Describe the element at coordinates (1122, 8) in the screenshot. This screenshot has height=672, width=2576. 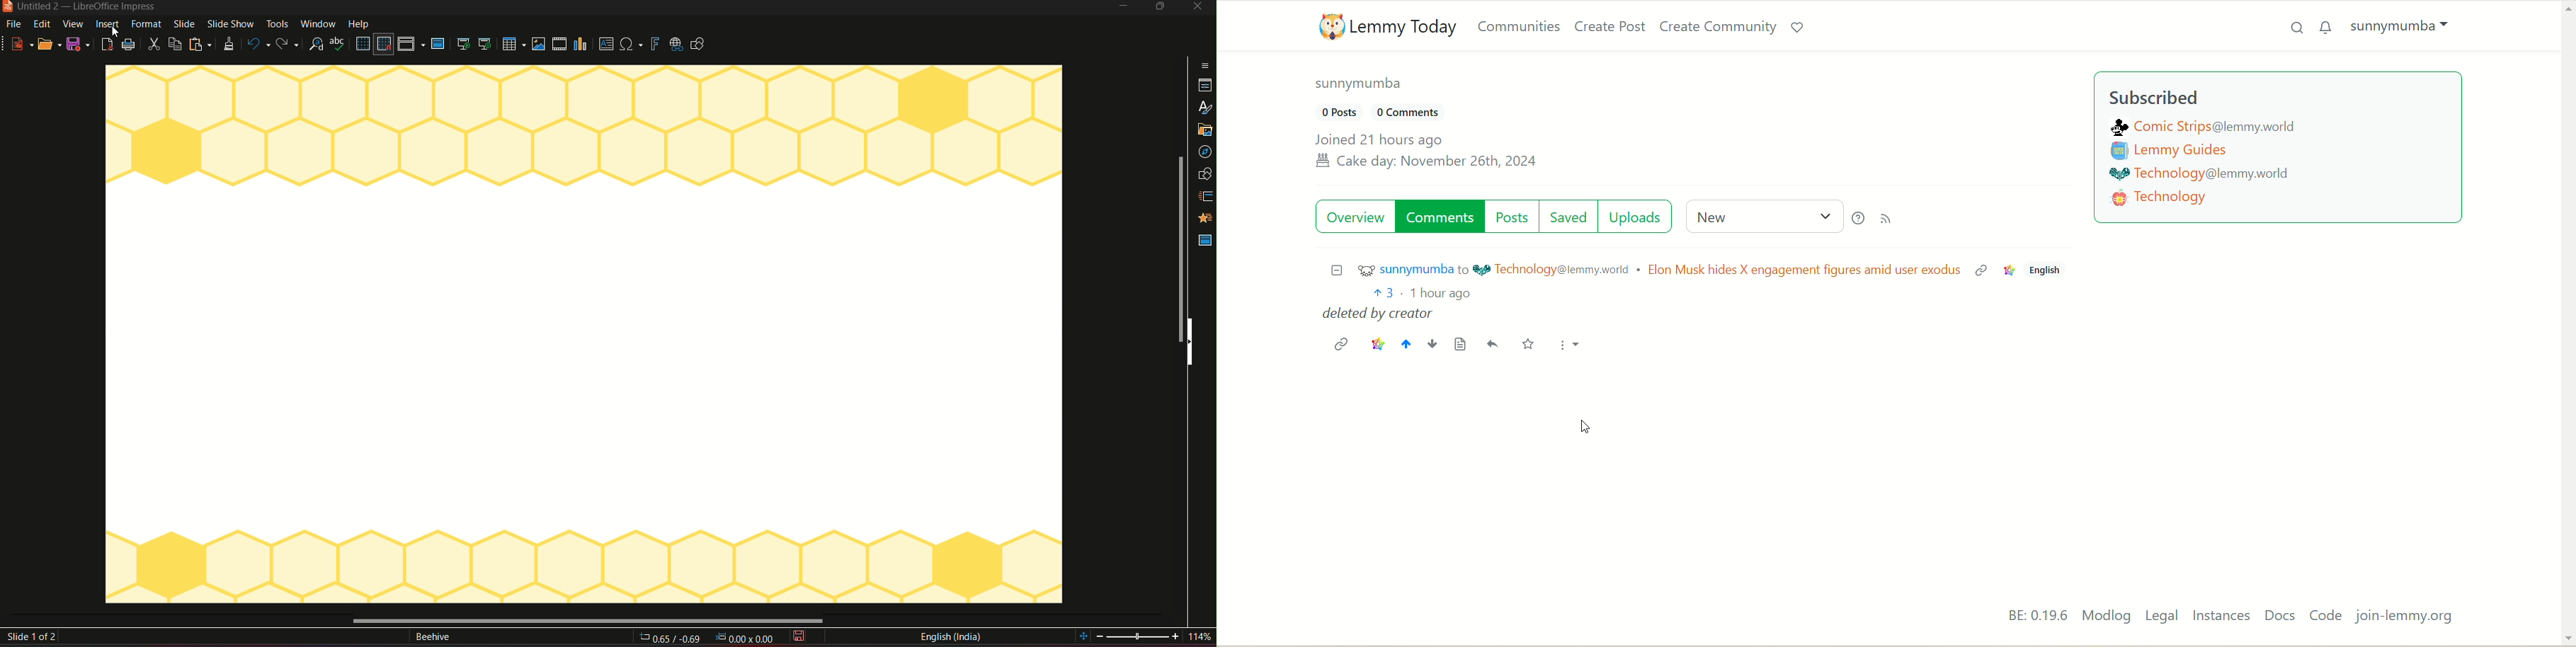
I see `minimize` at that location.